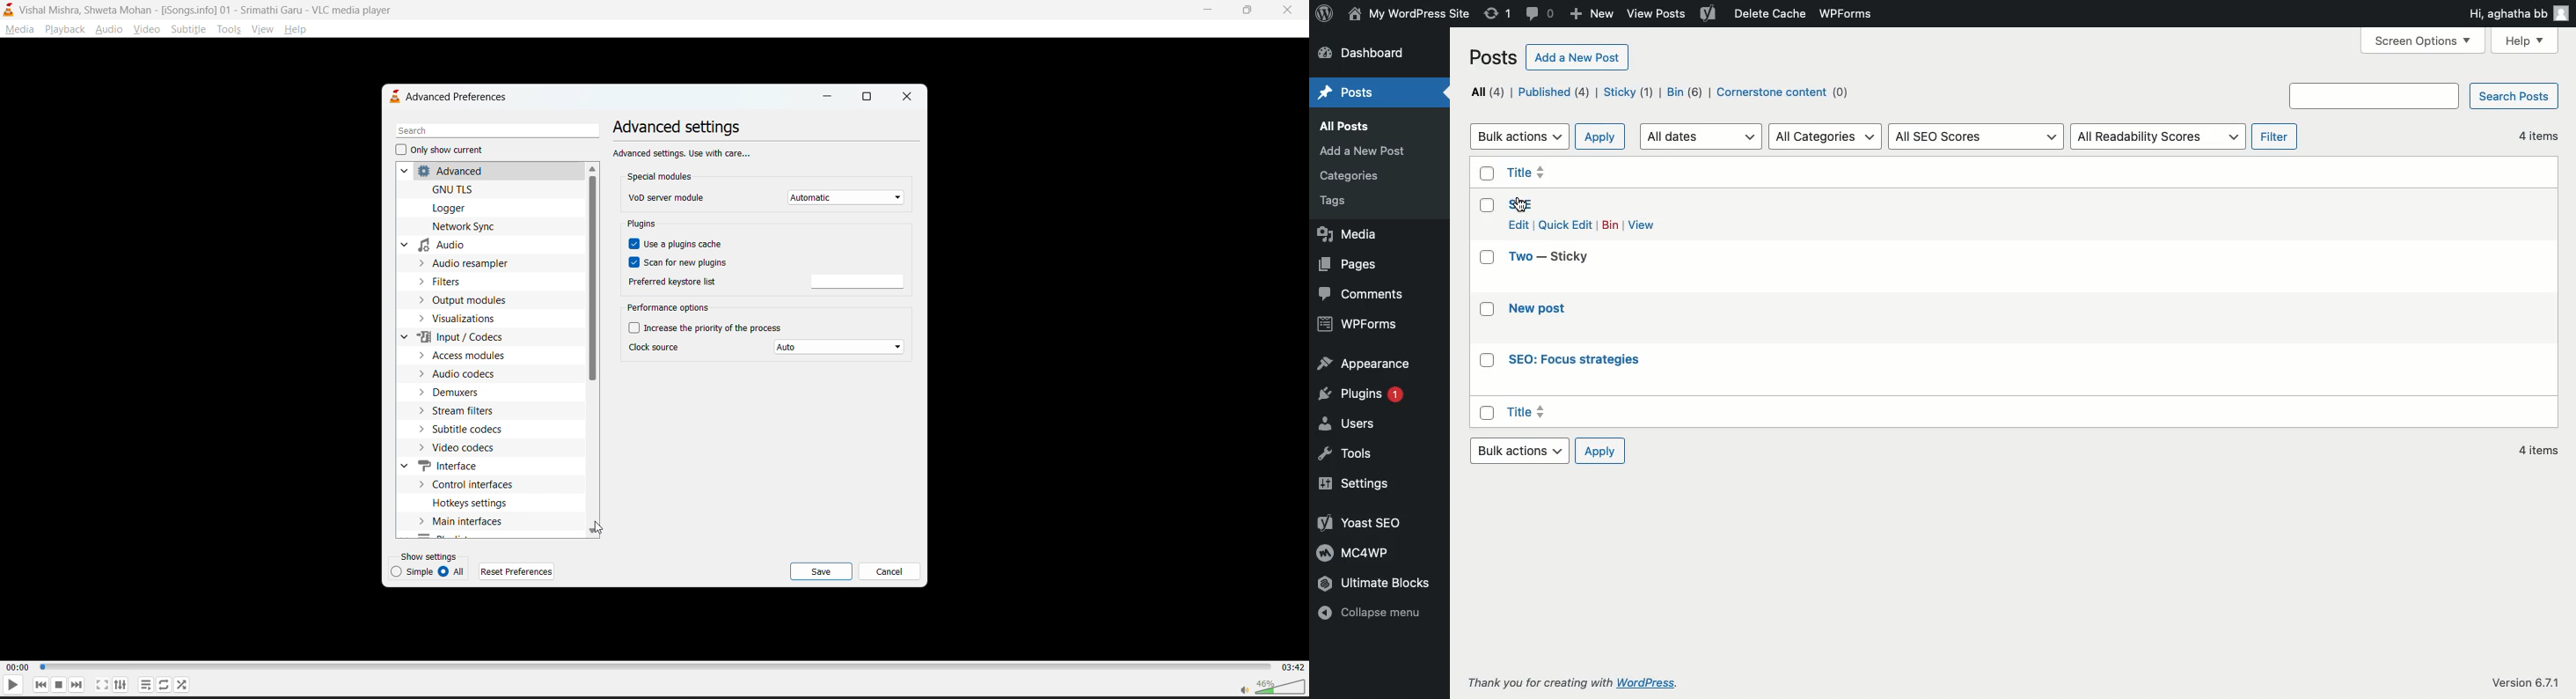 Image resolution: width=2576 pixels, height=700 pixels. What do you see at coordinates (469, 429) in the screenshot?
I see `subtitle codecs` at bounding box center [469, 429].